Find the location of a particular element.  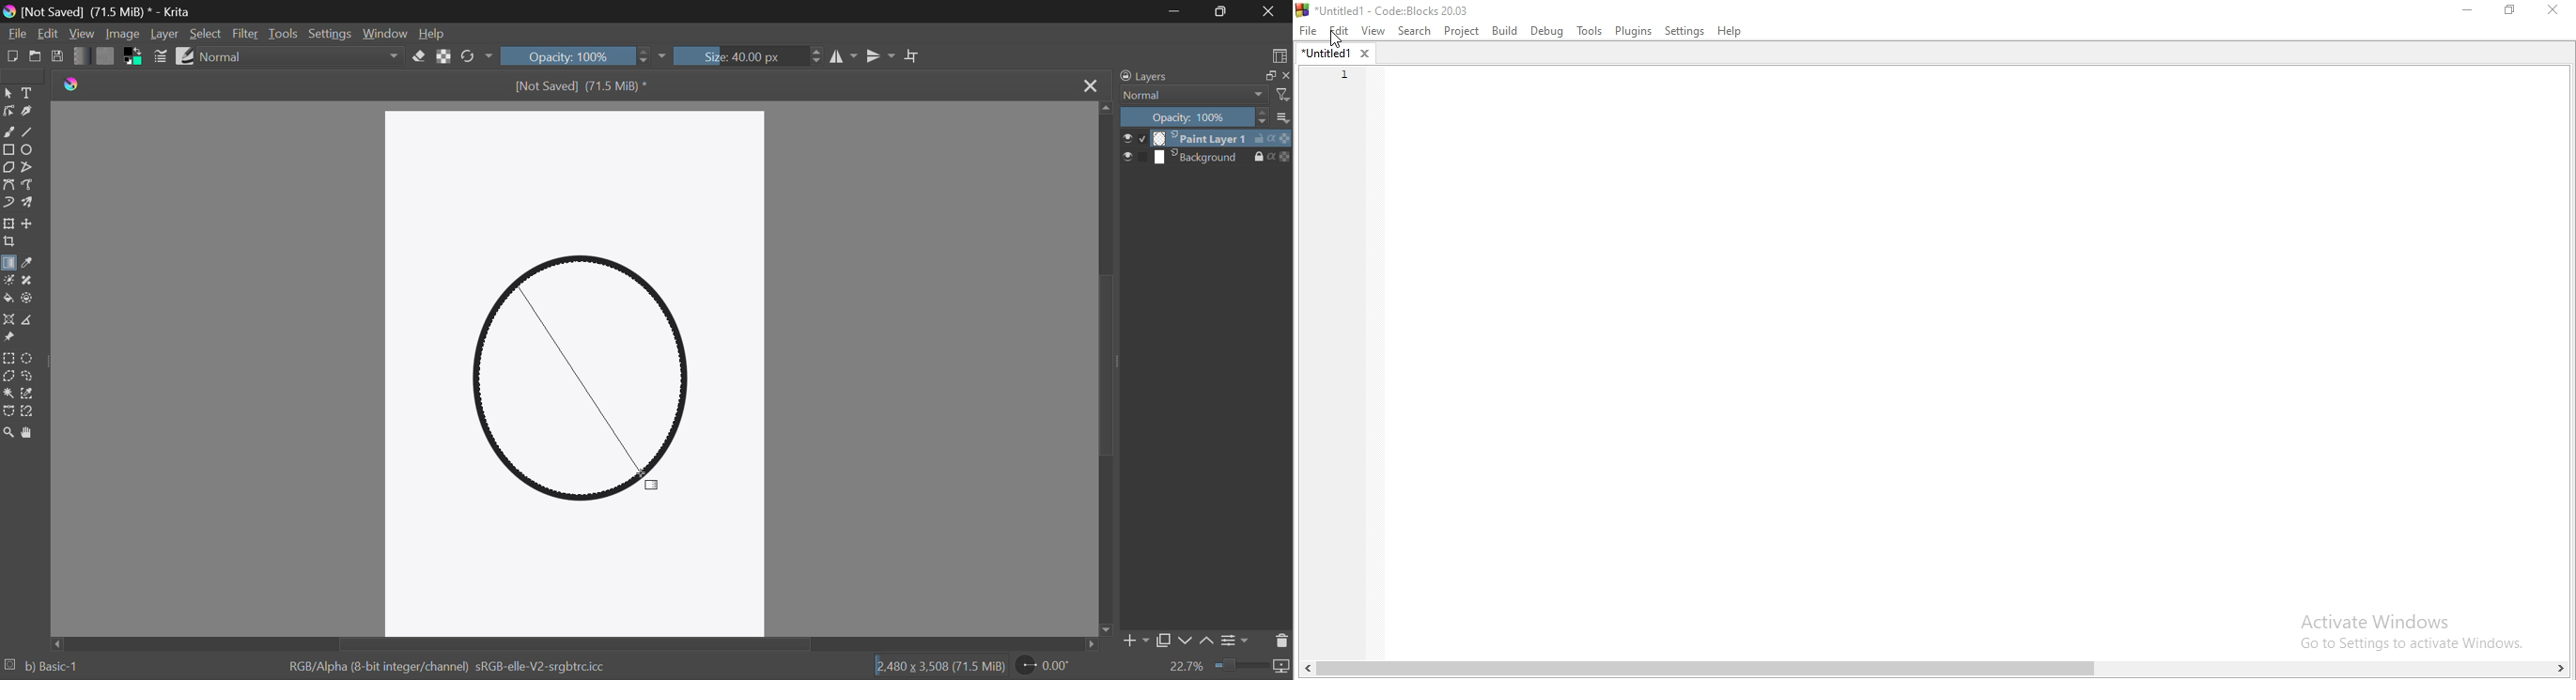

actions is located at coordinates (1272, 139).